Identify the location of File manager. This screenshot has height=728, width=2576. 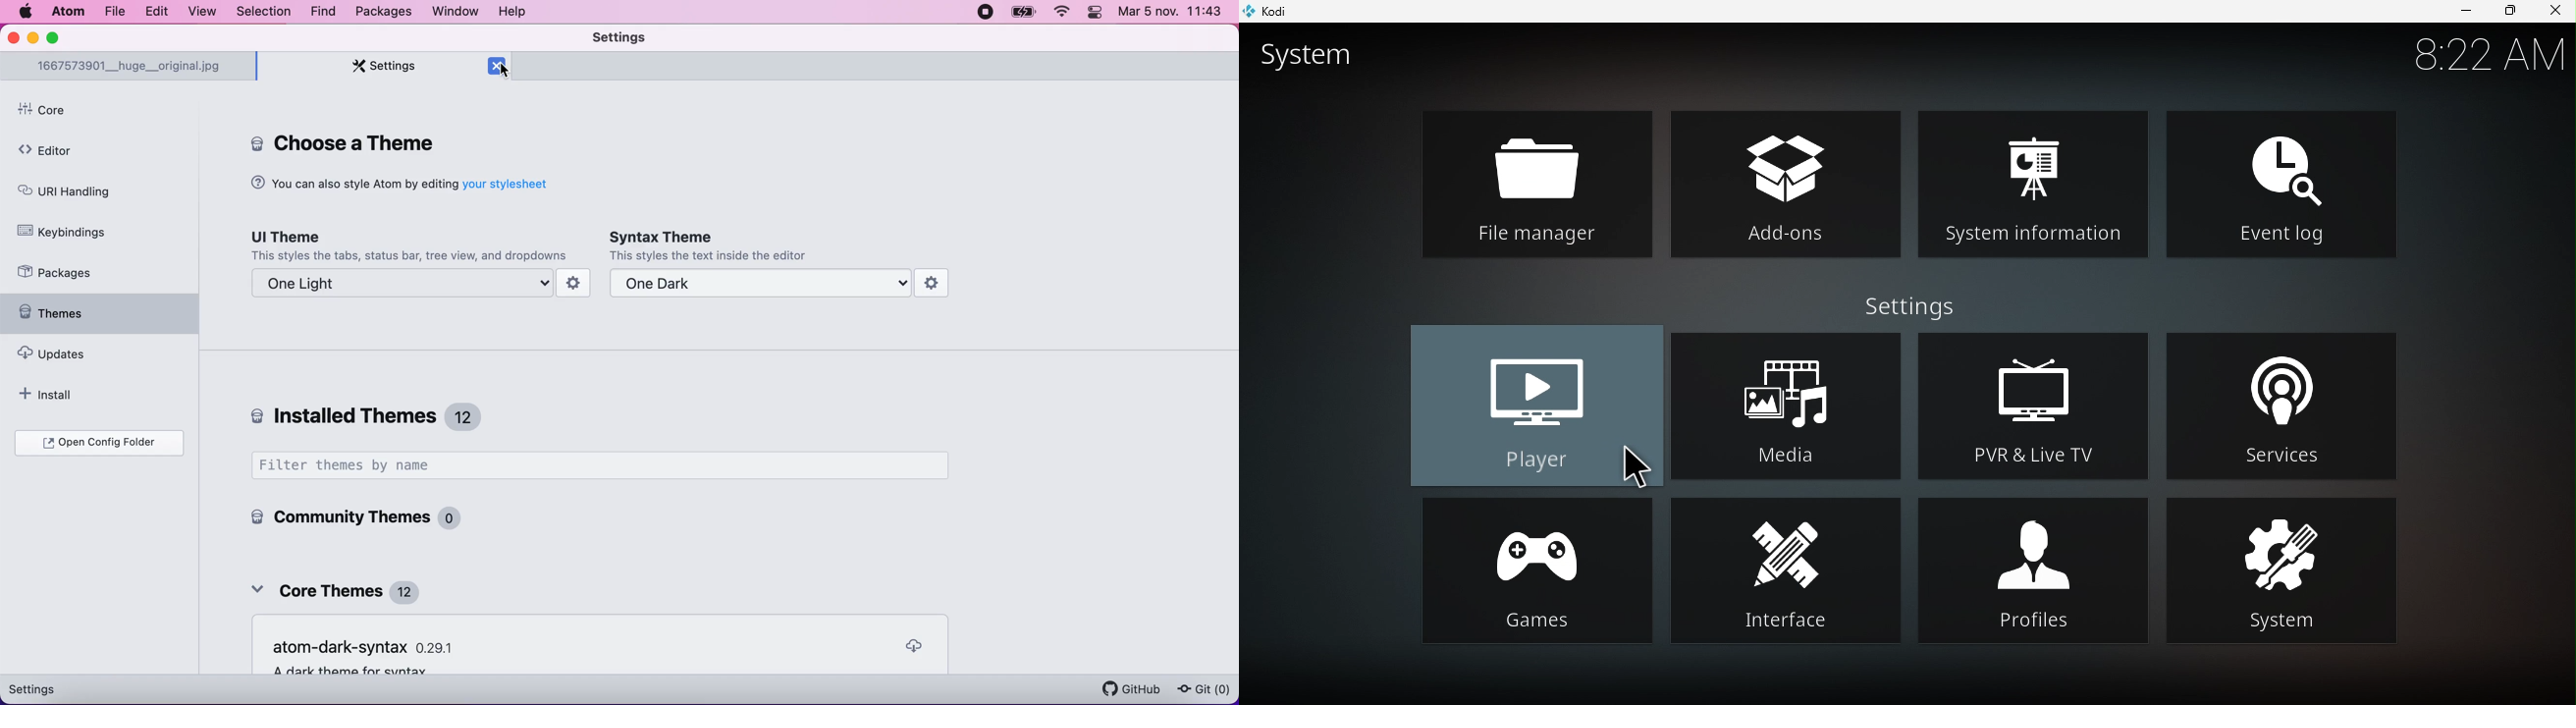
(1538, 187).